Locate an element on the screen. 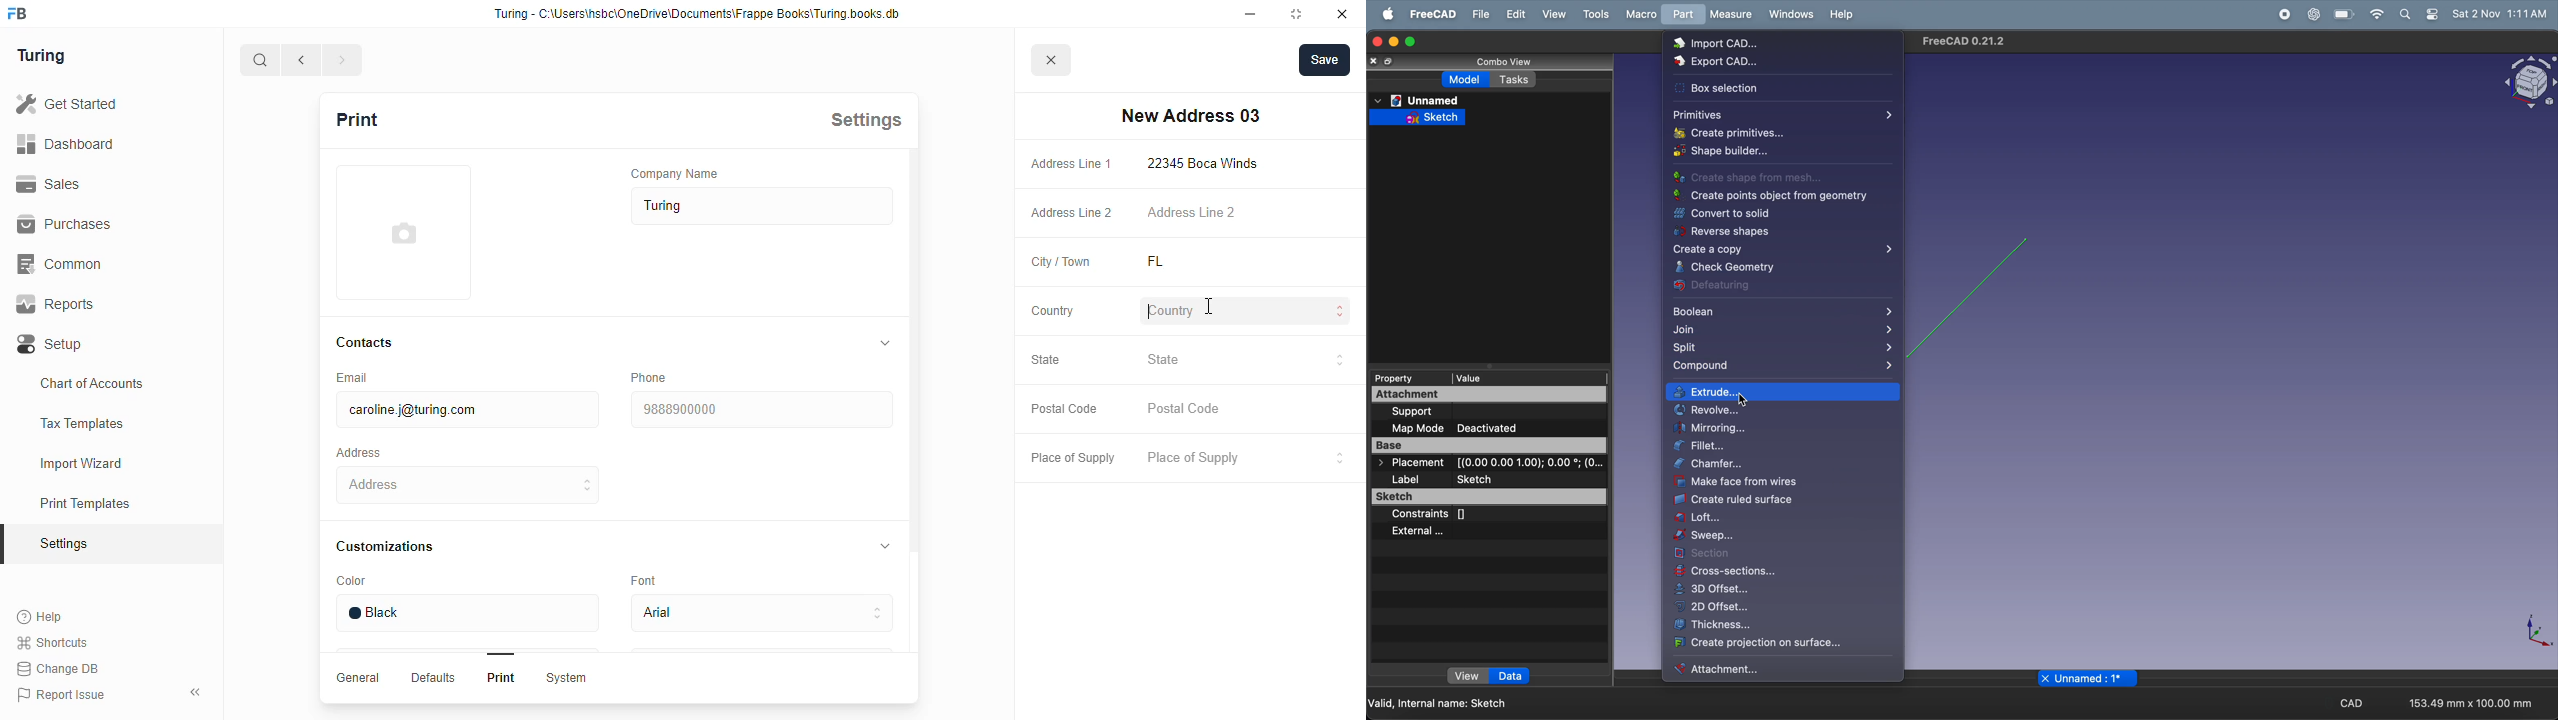 This screenshot has width=2576, height=728. chamfer... is located at coordinates (1787, 463).